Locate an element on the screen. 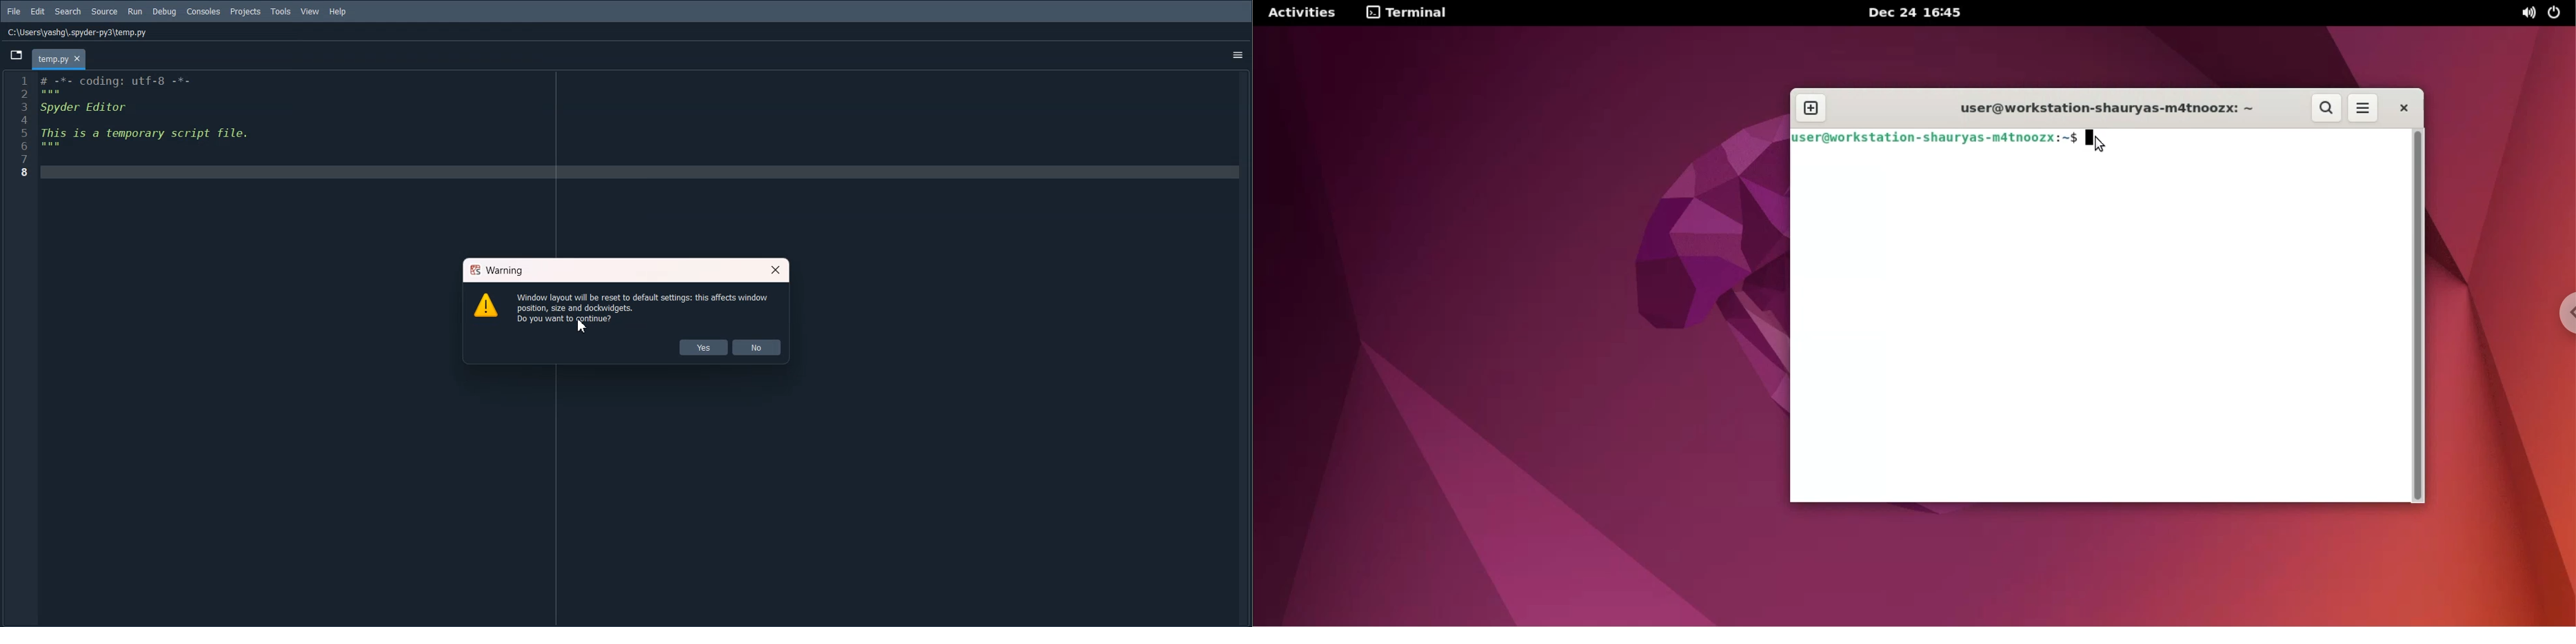  Search is located at coordinates (68, 12).